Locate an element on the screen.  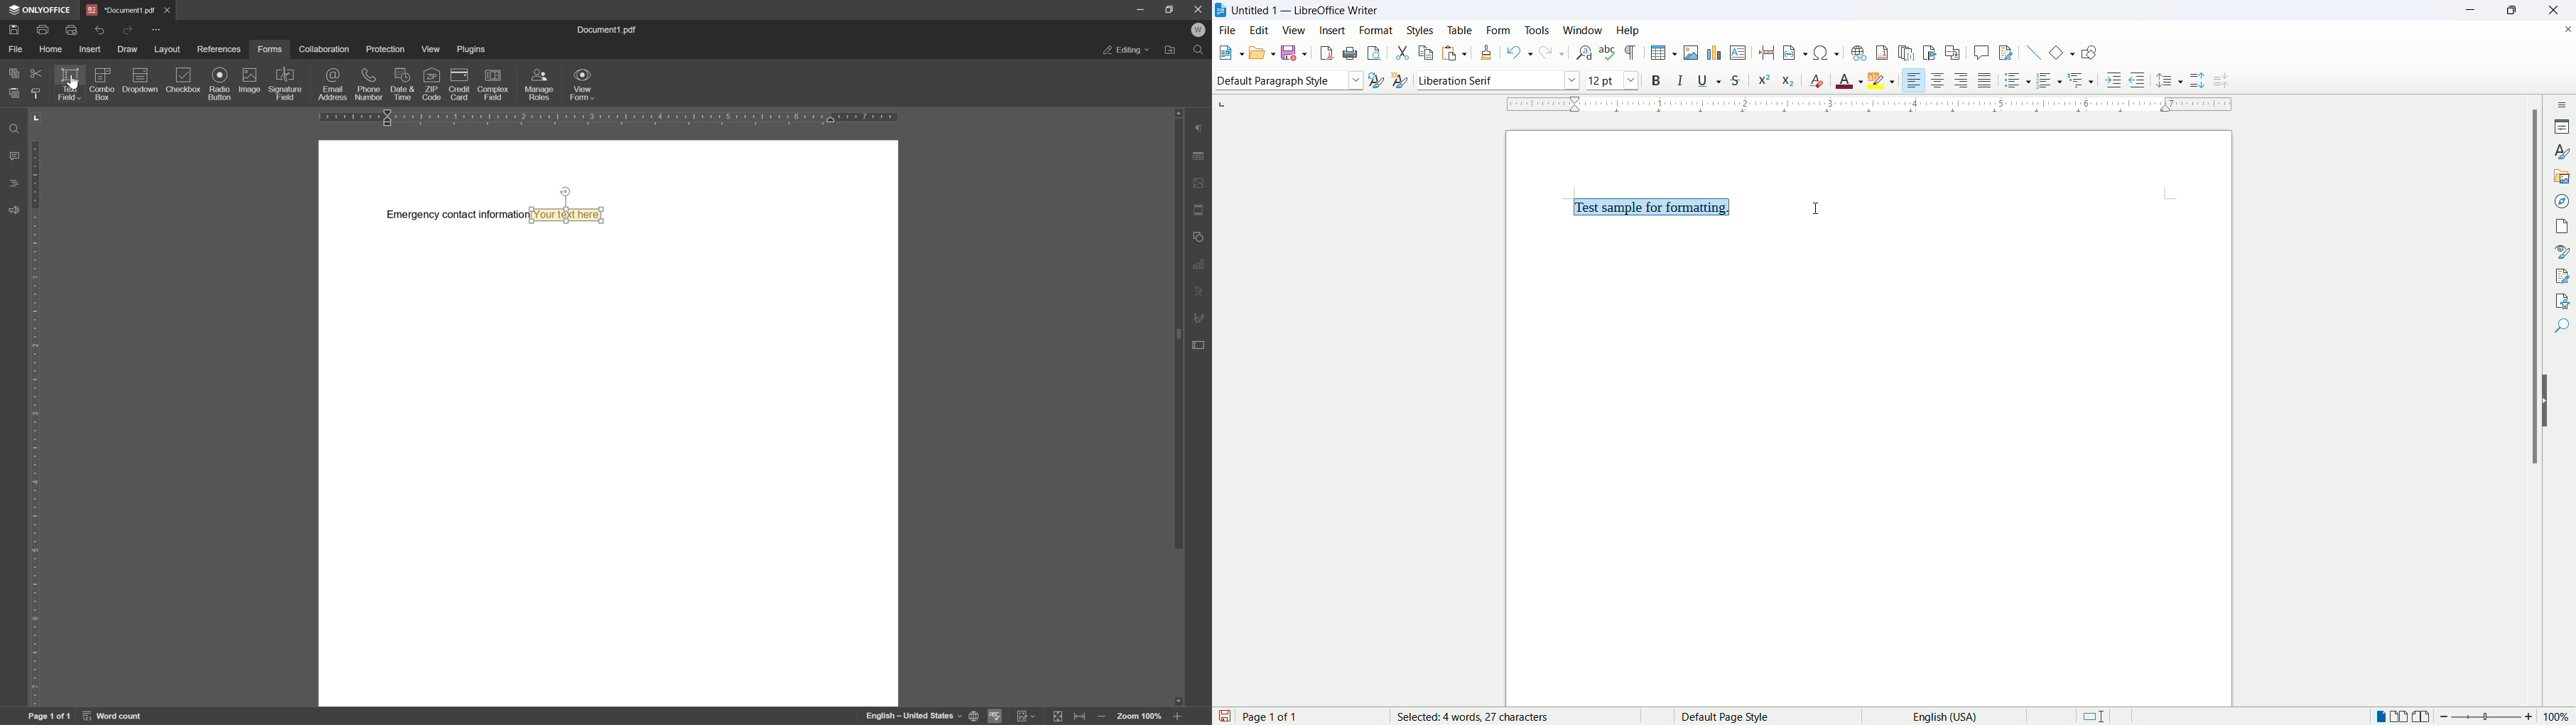
paragraph settings is located at coordinates (1201, 124).